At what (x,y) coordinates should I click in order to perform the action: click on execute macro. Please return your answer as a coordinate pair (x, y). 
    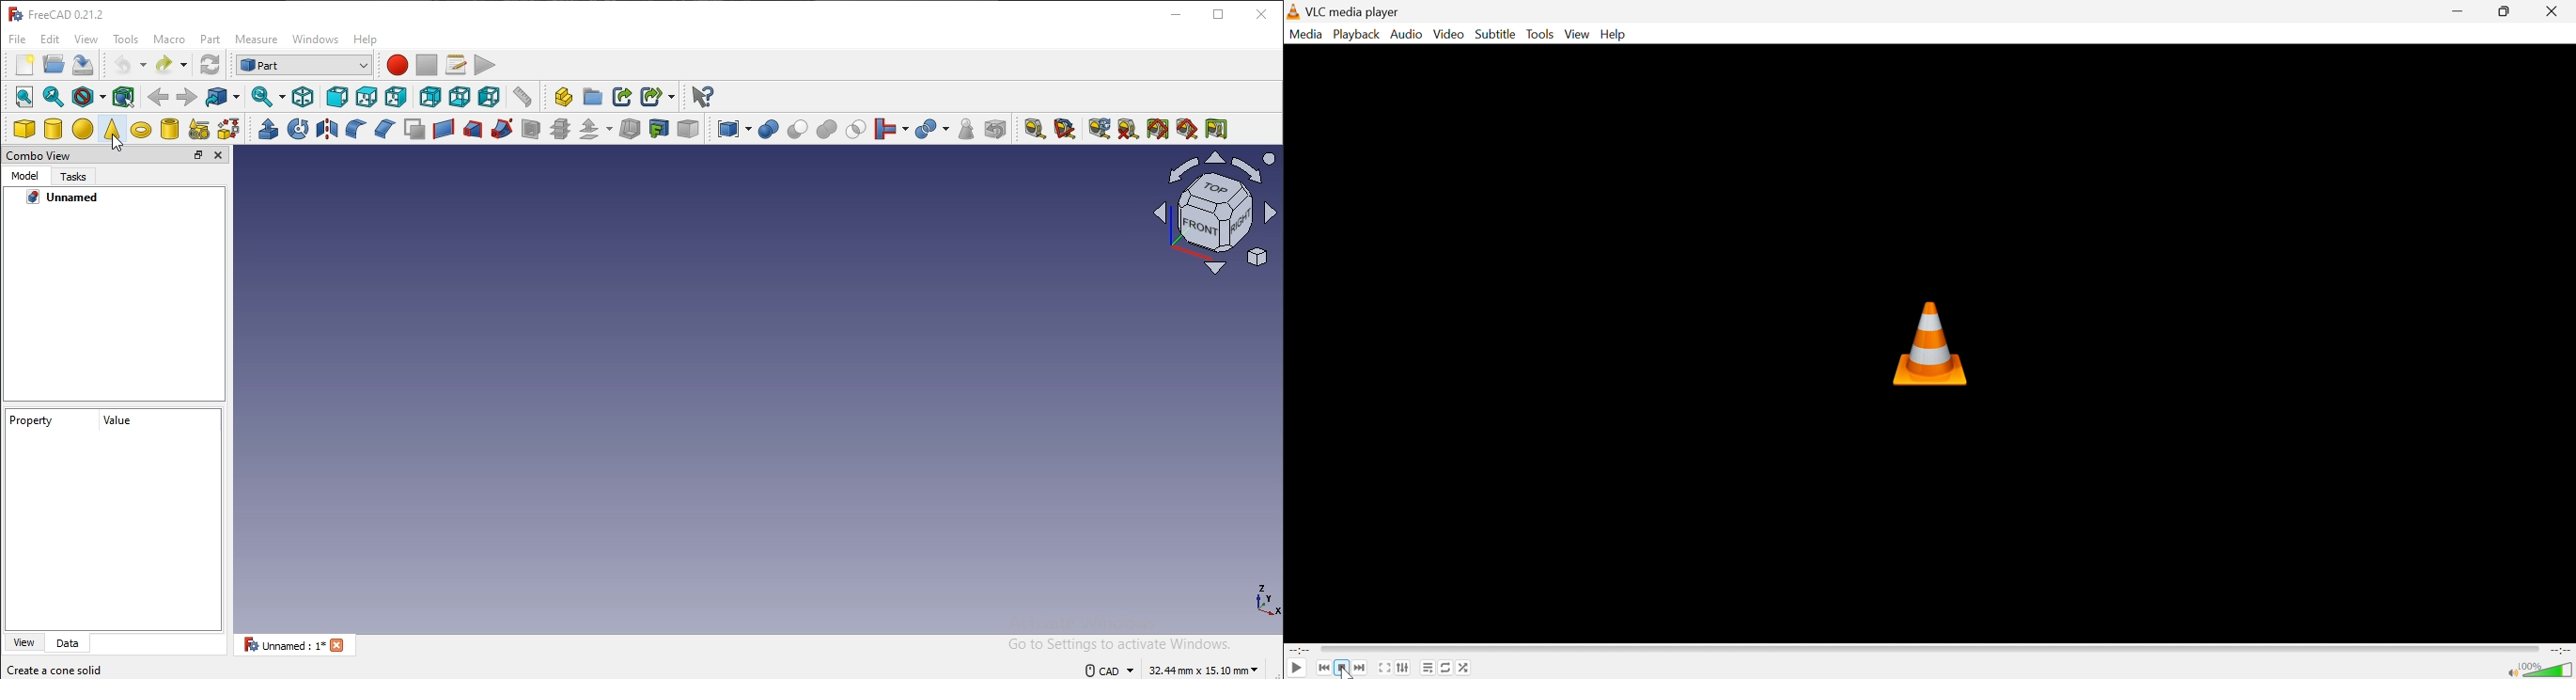
    Looking at the image, I should click on (488, 65).